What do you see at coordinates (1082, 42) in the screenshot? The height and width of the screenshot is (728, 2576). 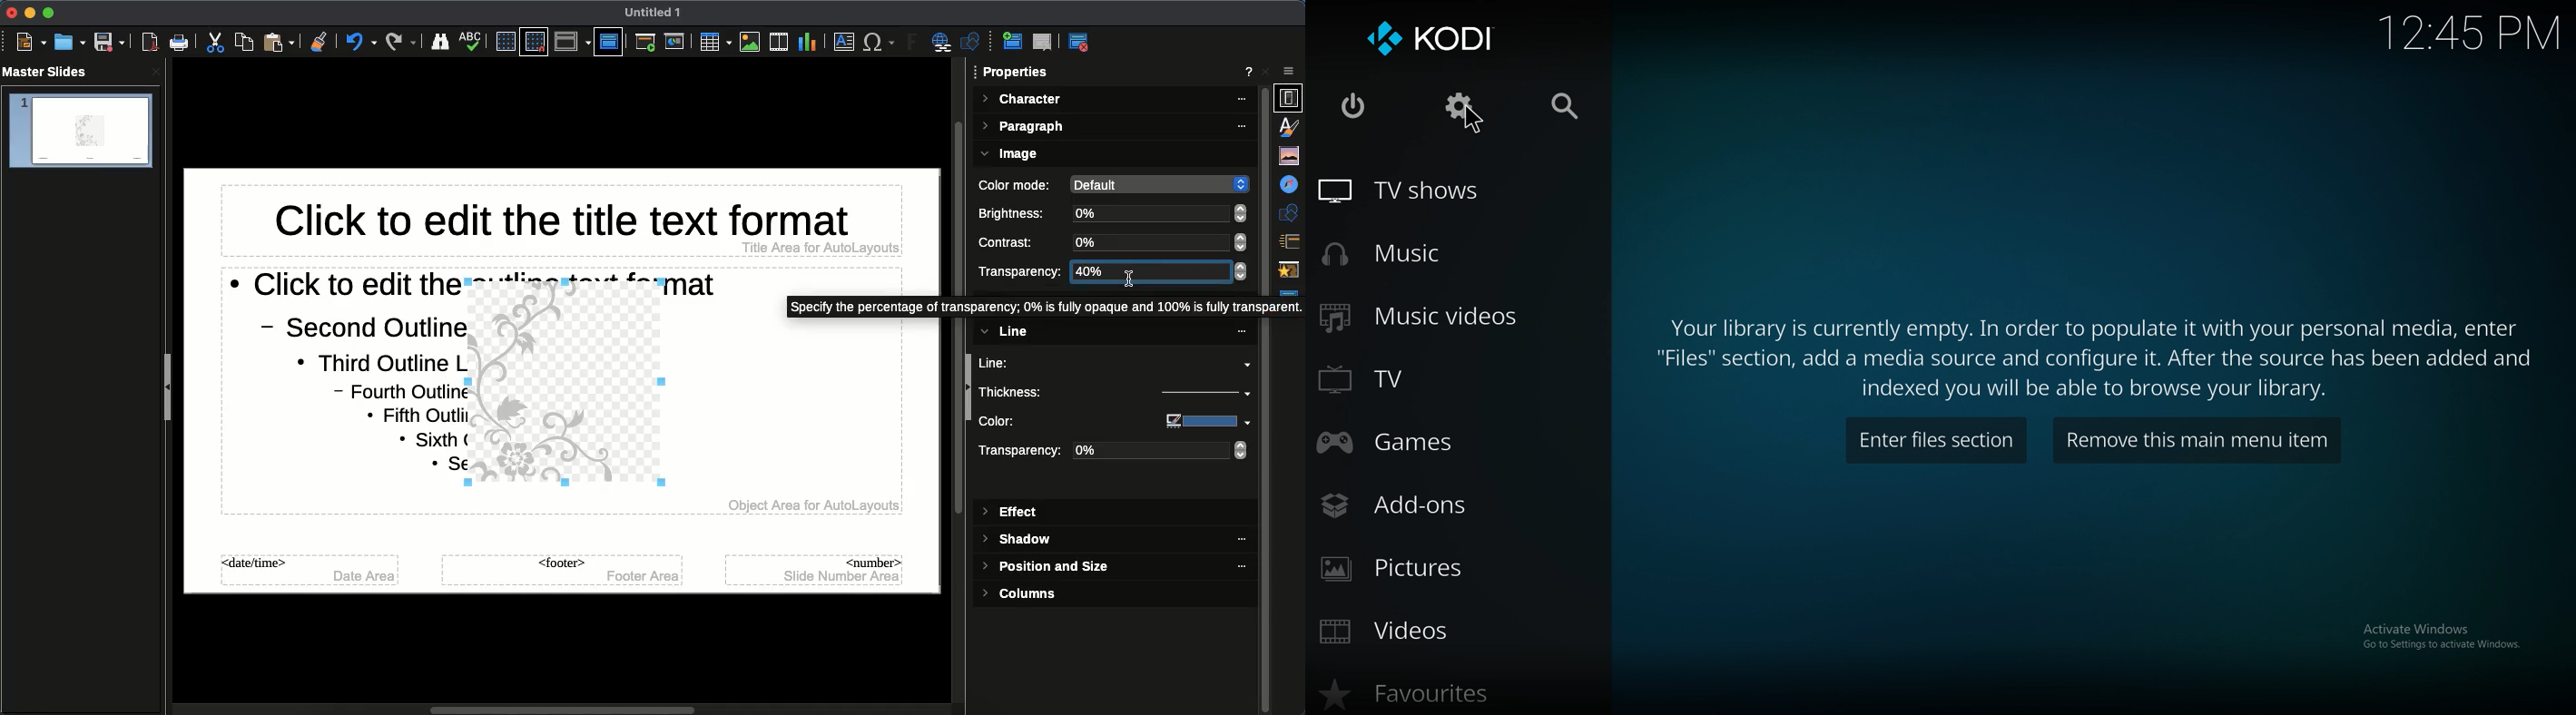 I see `Master view close` at bounding box center [1082, 42].